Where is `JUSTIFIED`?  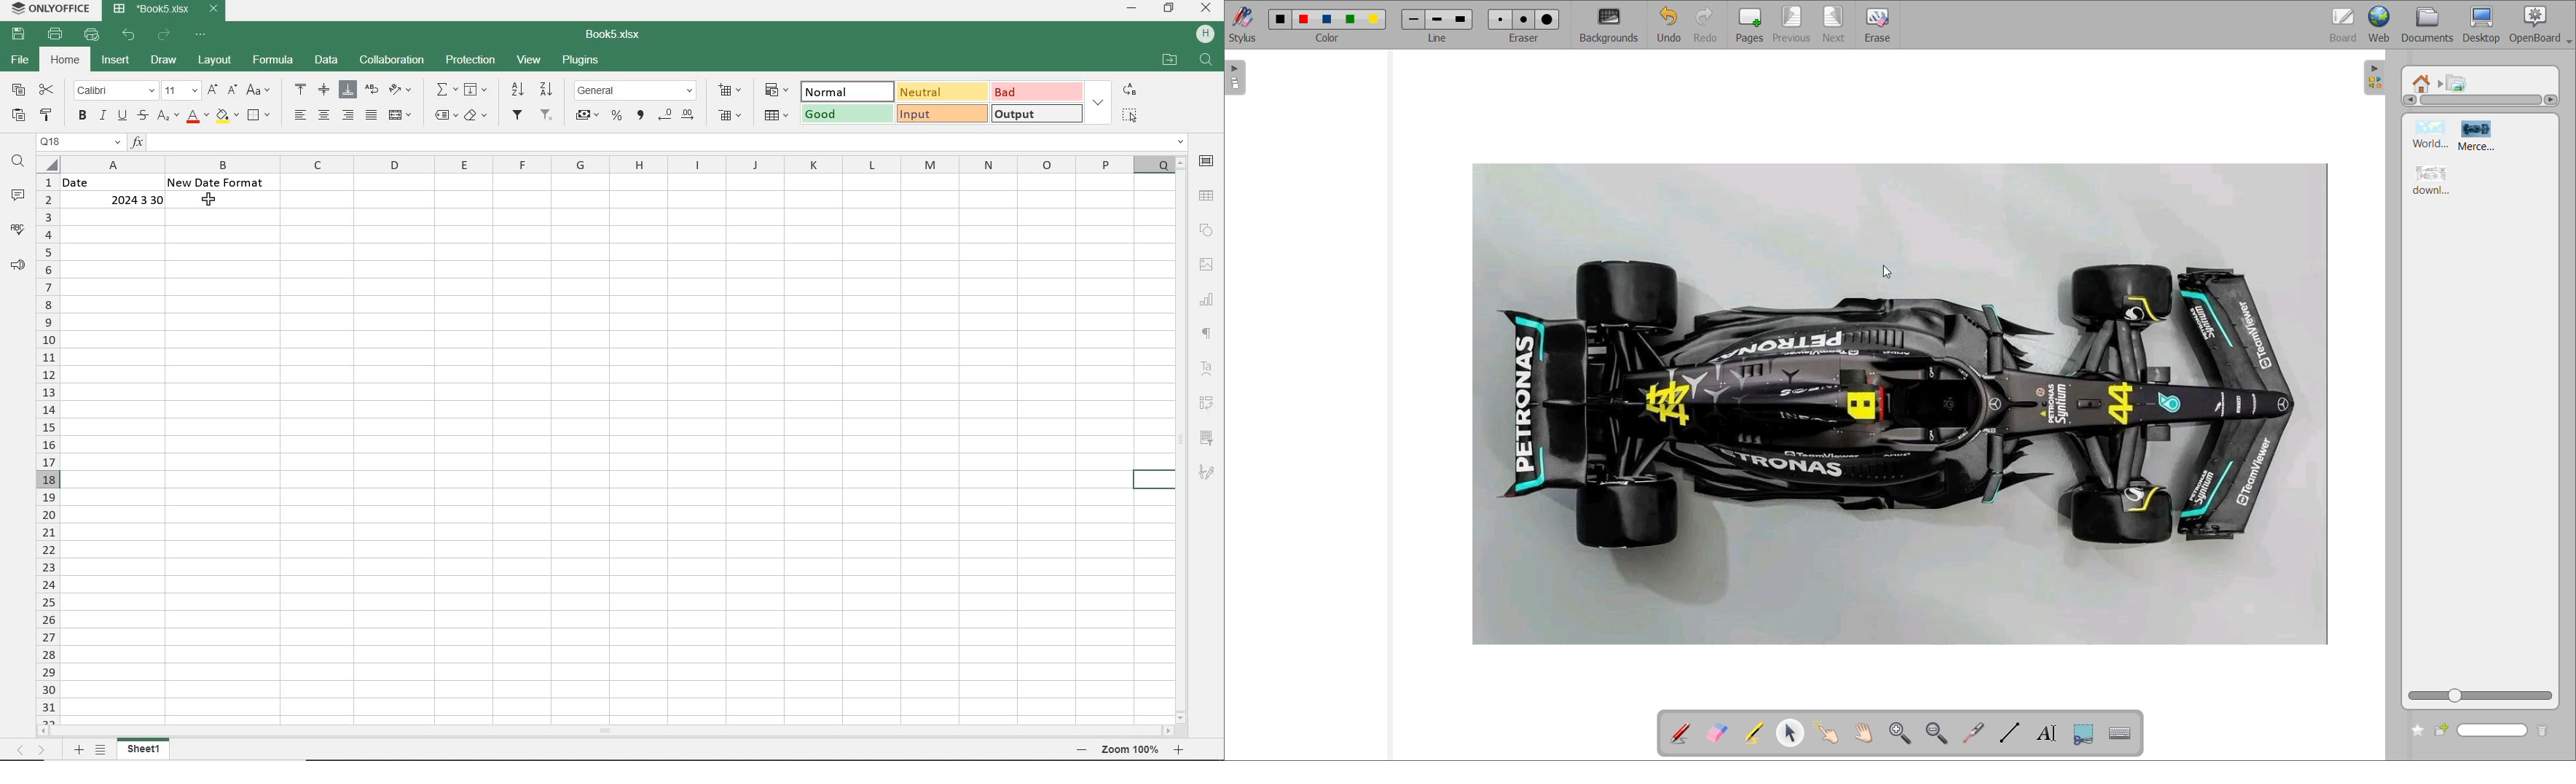
JUSTIFIED is located at coordinates (372, 114).